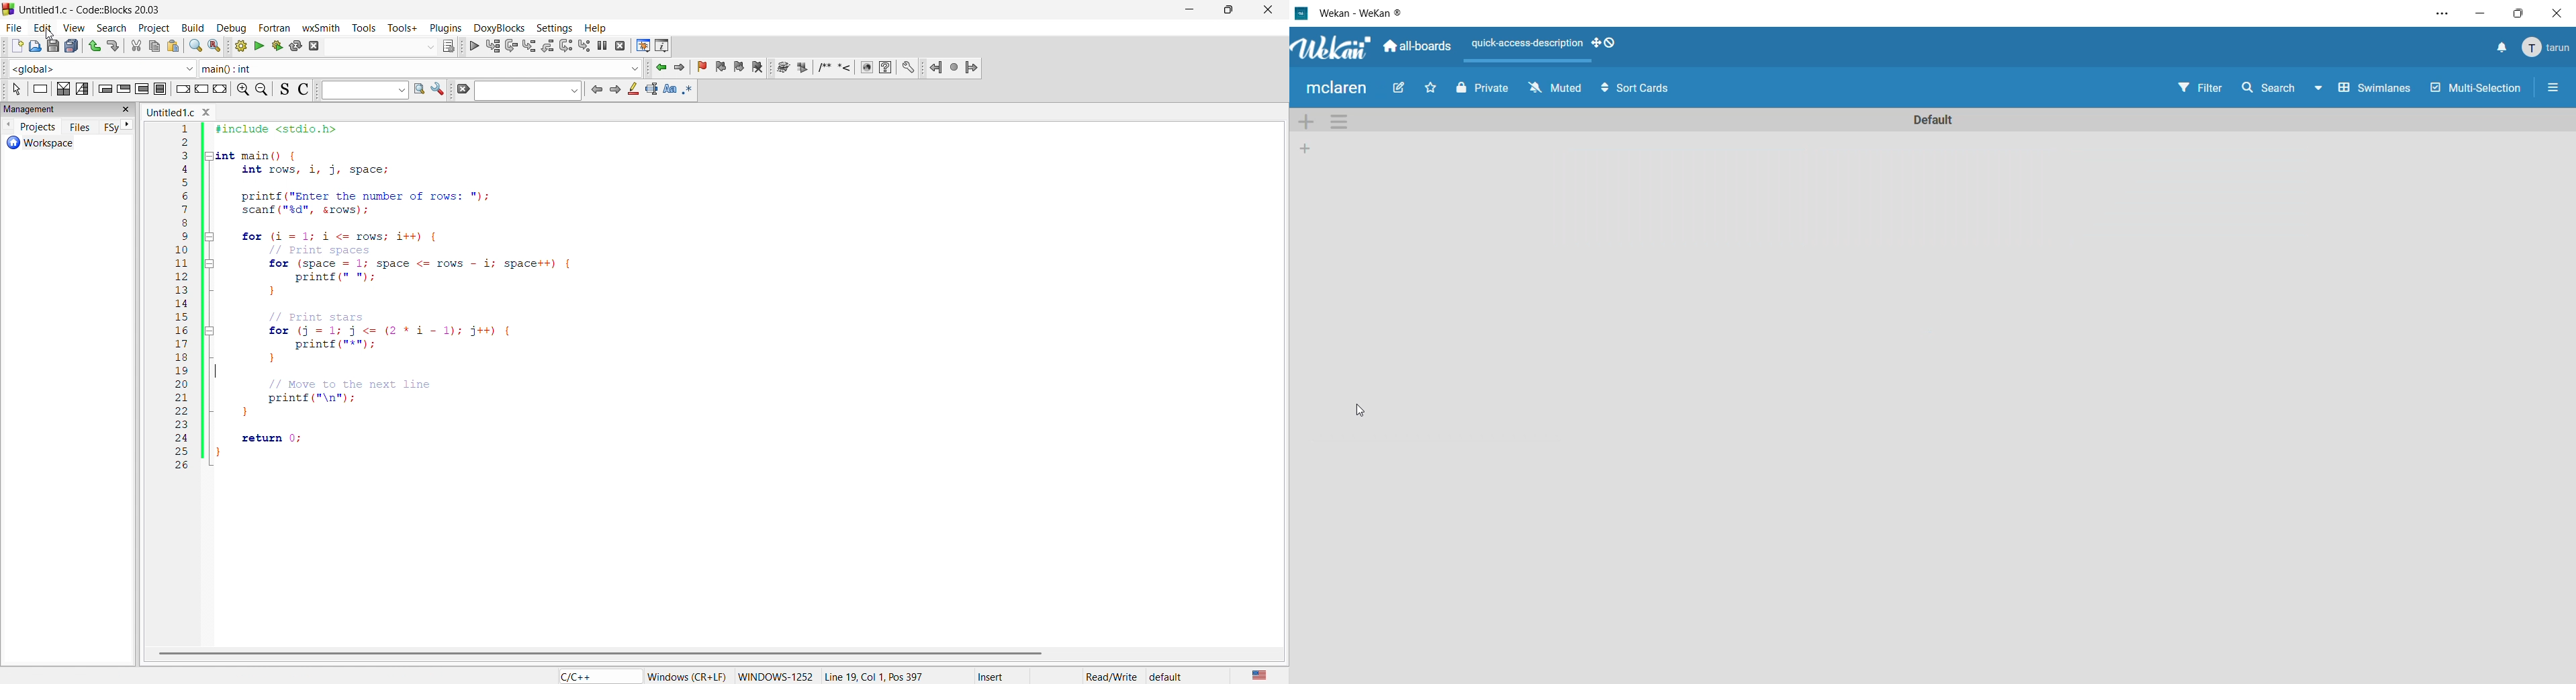 This screenshot has height=700, width=2576. What do you see at coordinates (1264, 9) in the screenshot?
I see `close` at bounding box center [1264, 9].